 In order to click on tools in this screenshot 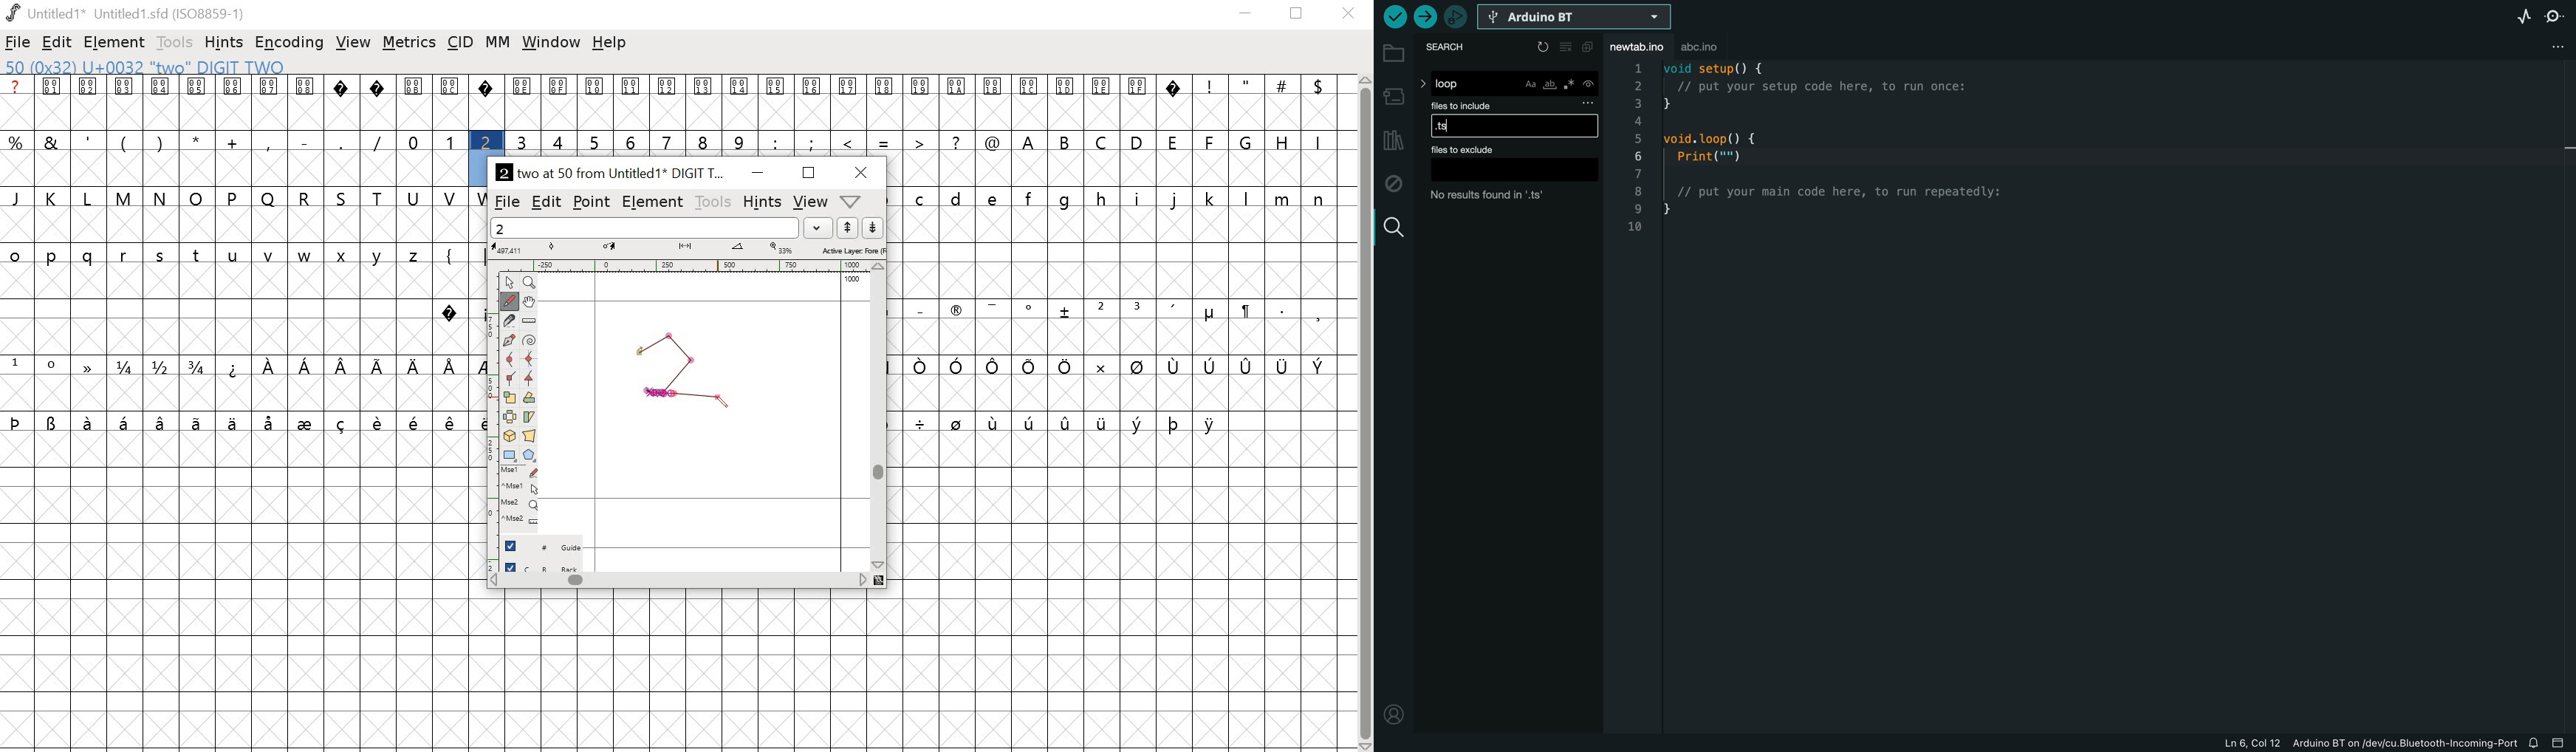, I will do `click(175, 43)`.